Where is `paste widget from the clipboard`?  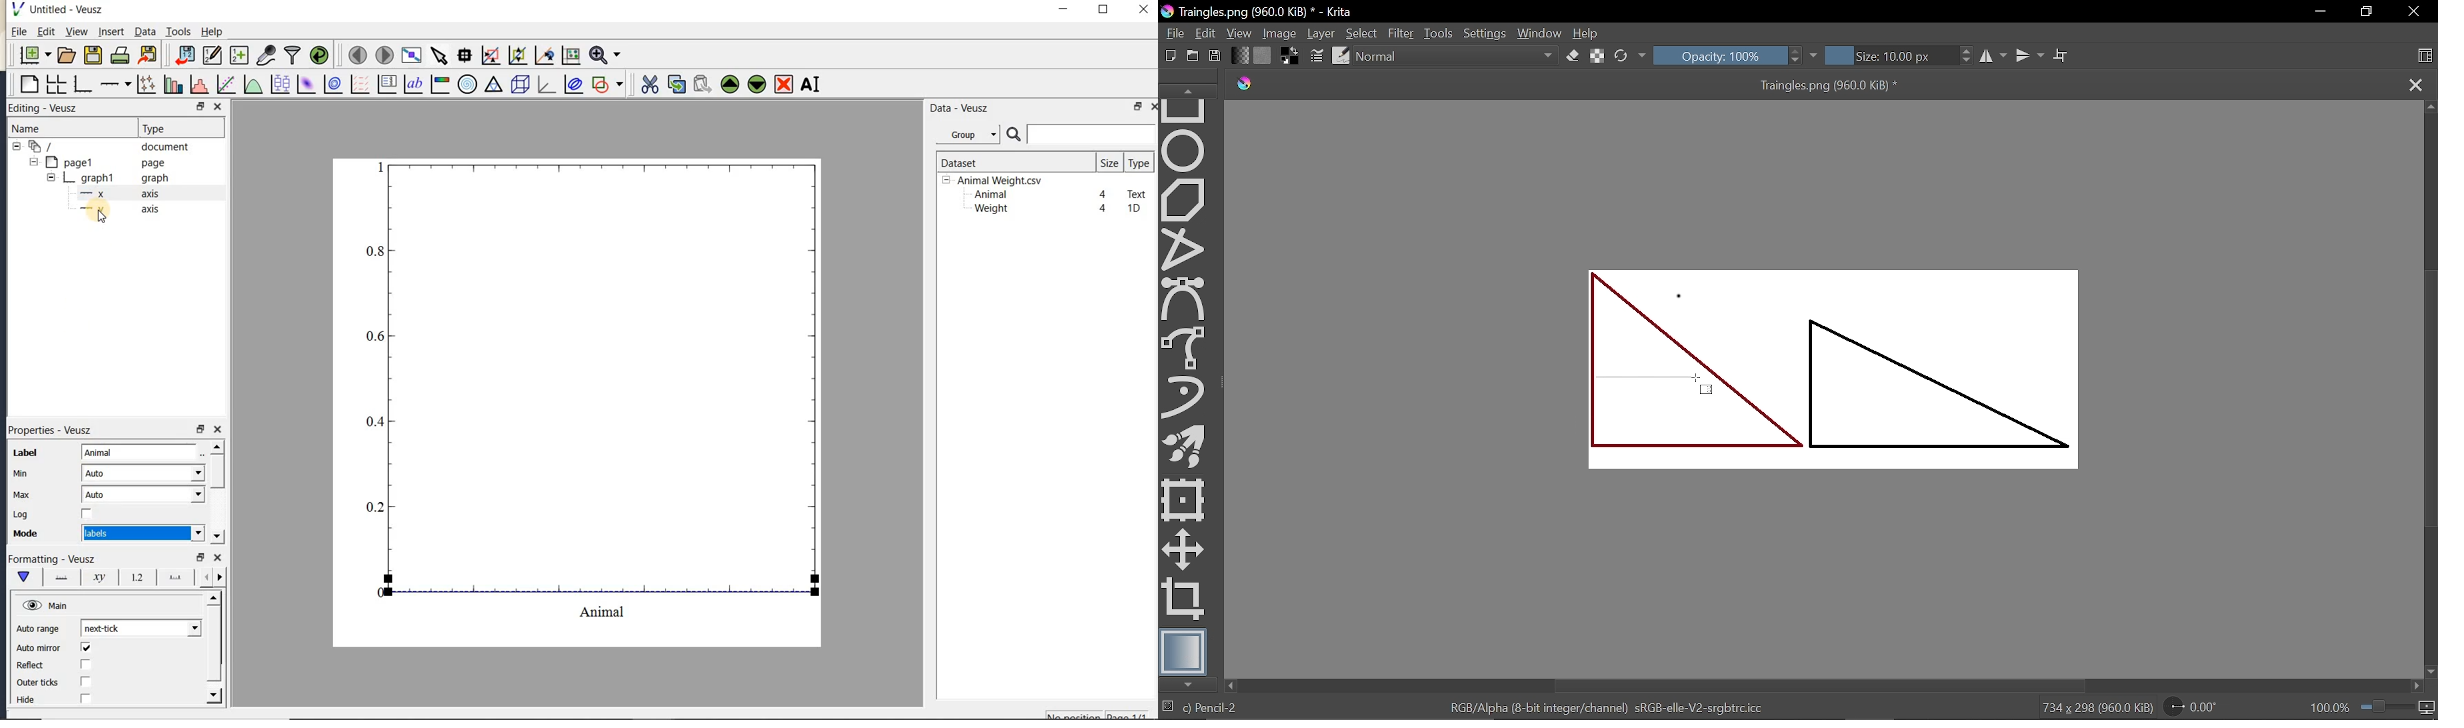 paste widget from the clipboard is located at coordinates (703, 86).